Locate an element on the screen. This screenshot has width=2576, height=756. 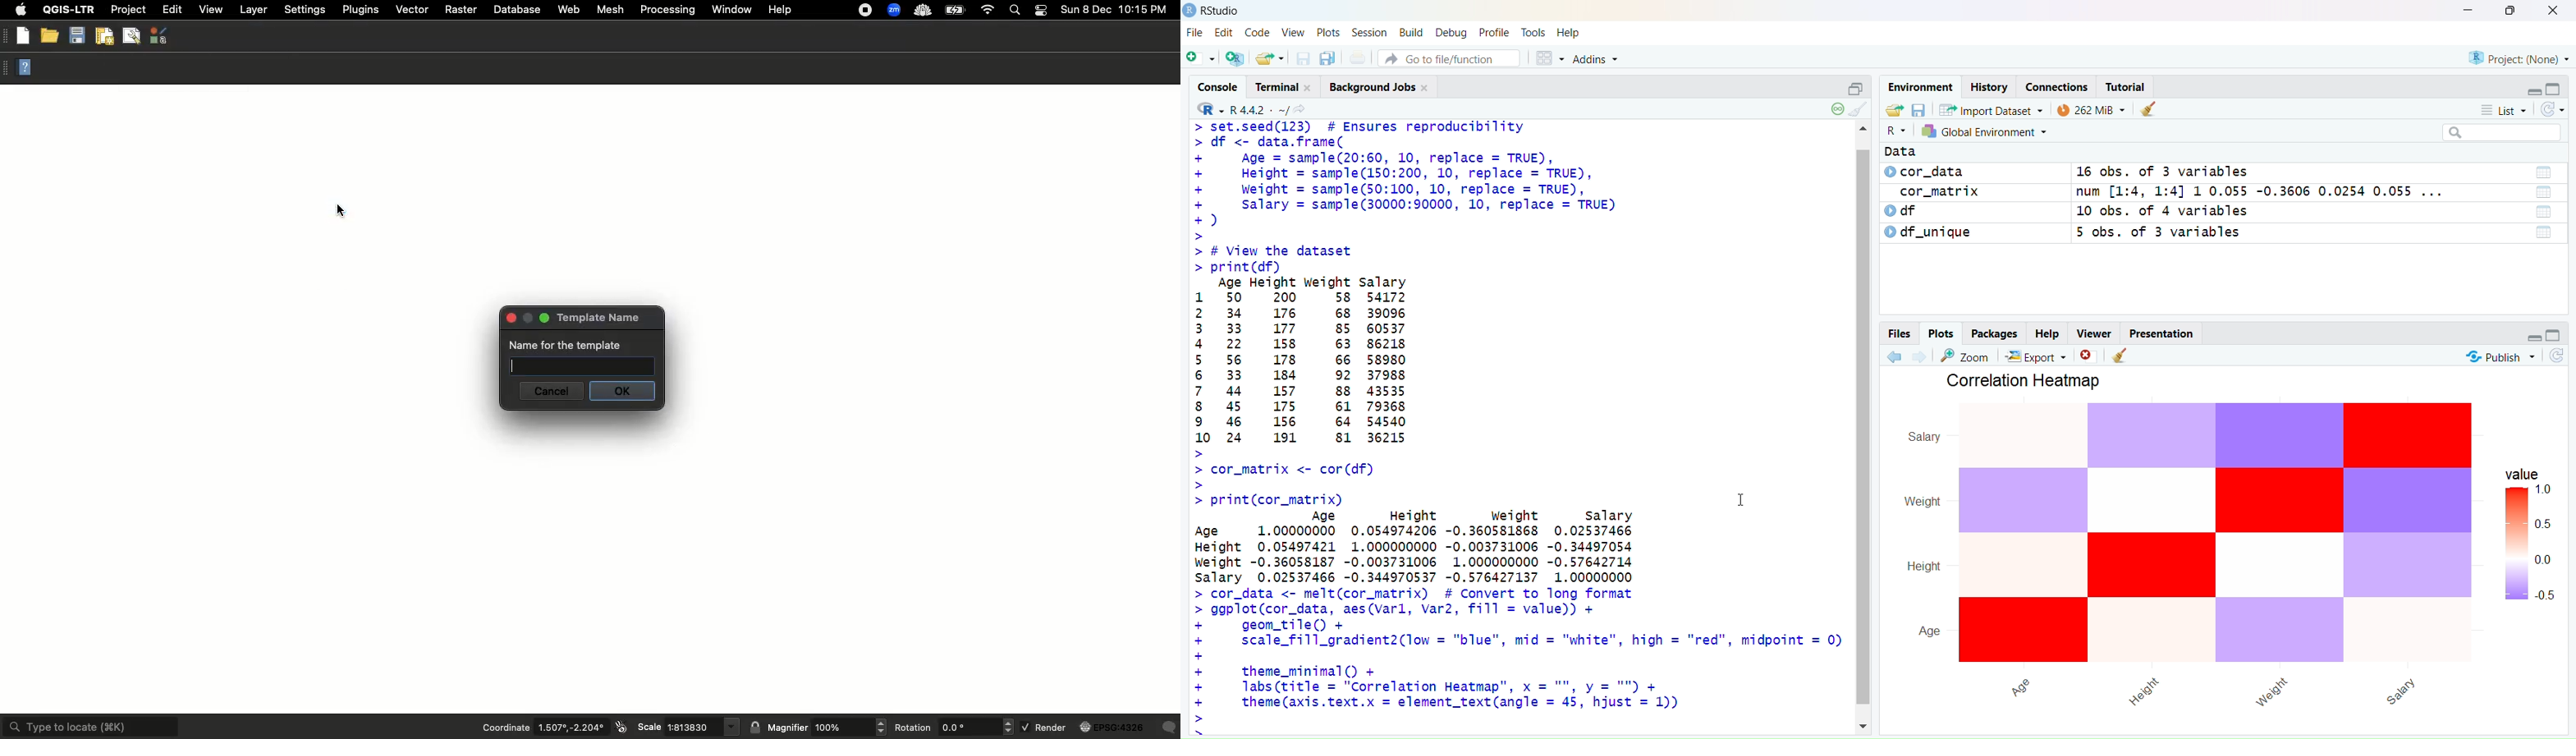
Help is located at coordinates (783, 8).